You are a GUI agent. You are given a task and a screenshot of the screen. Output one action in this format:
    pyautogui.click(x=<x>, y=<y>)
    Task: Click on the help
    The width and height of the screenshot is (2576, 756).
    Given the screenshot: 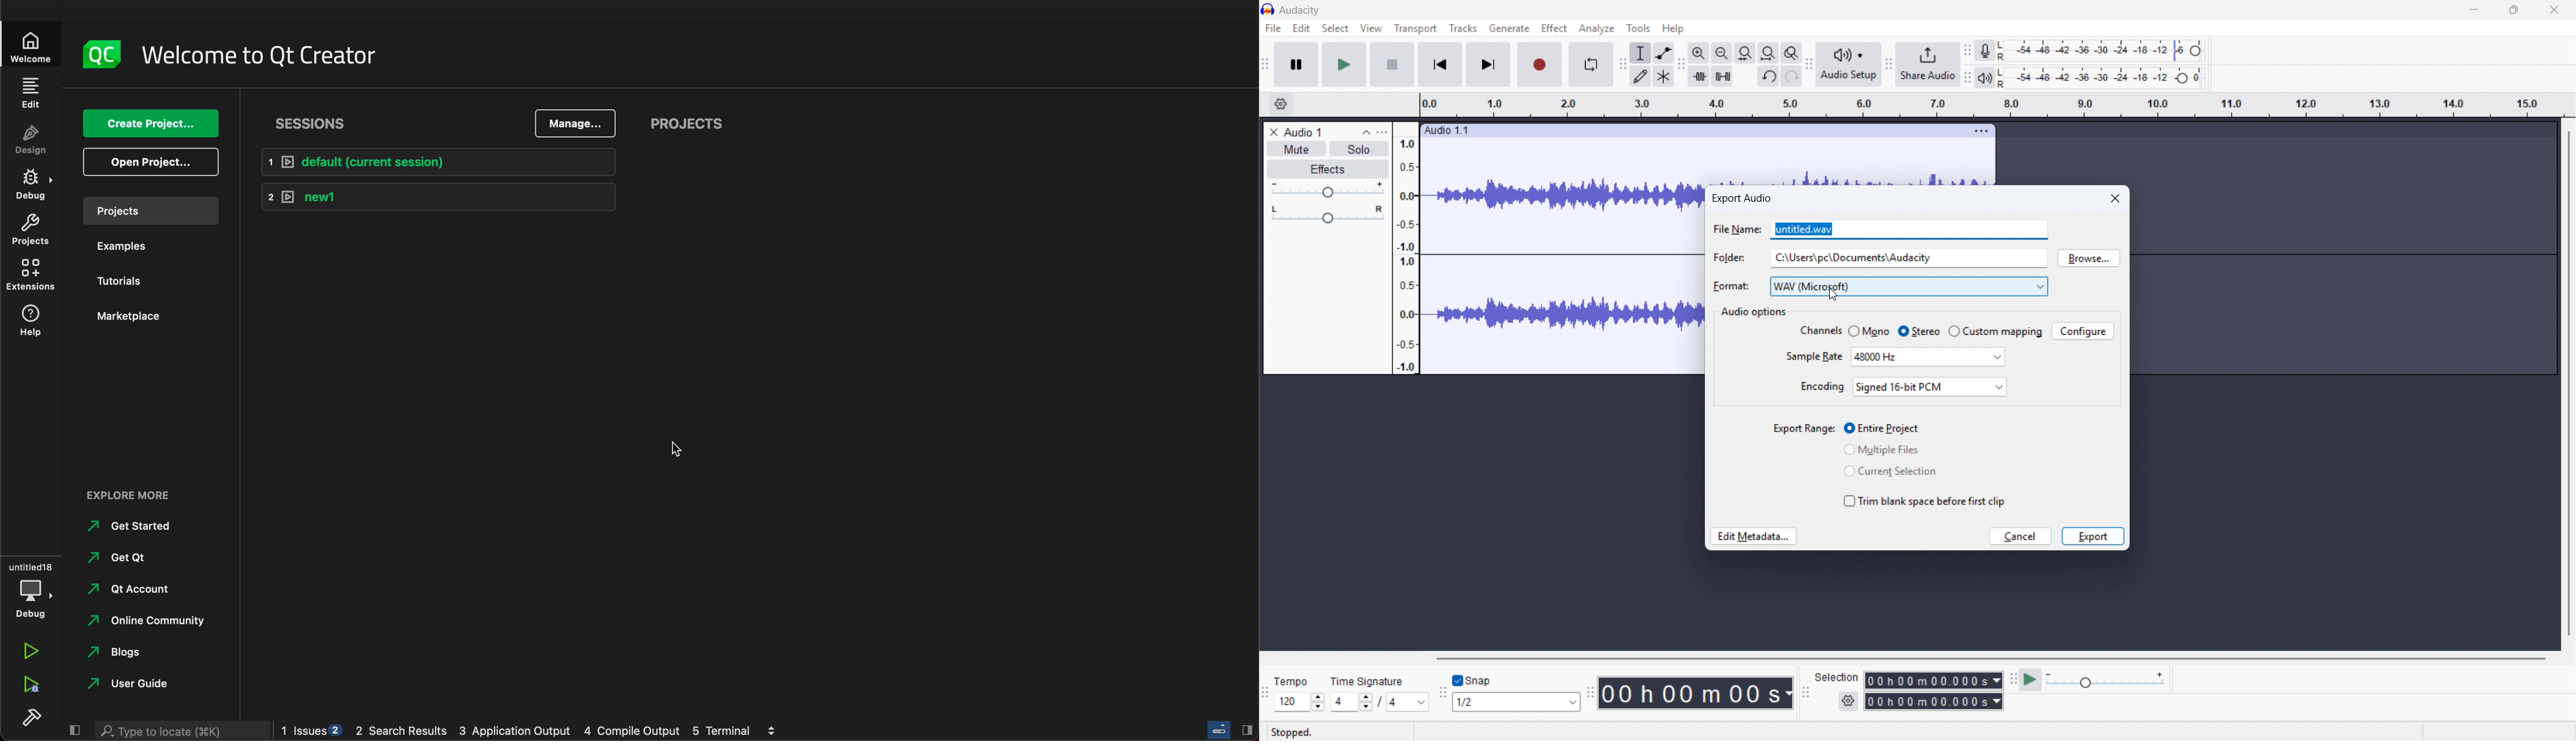 What is the action you would take?
    pyautogui.click(x=28, y=323)
    